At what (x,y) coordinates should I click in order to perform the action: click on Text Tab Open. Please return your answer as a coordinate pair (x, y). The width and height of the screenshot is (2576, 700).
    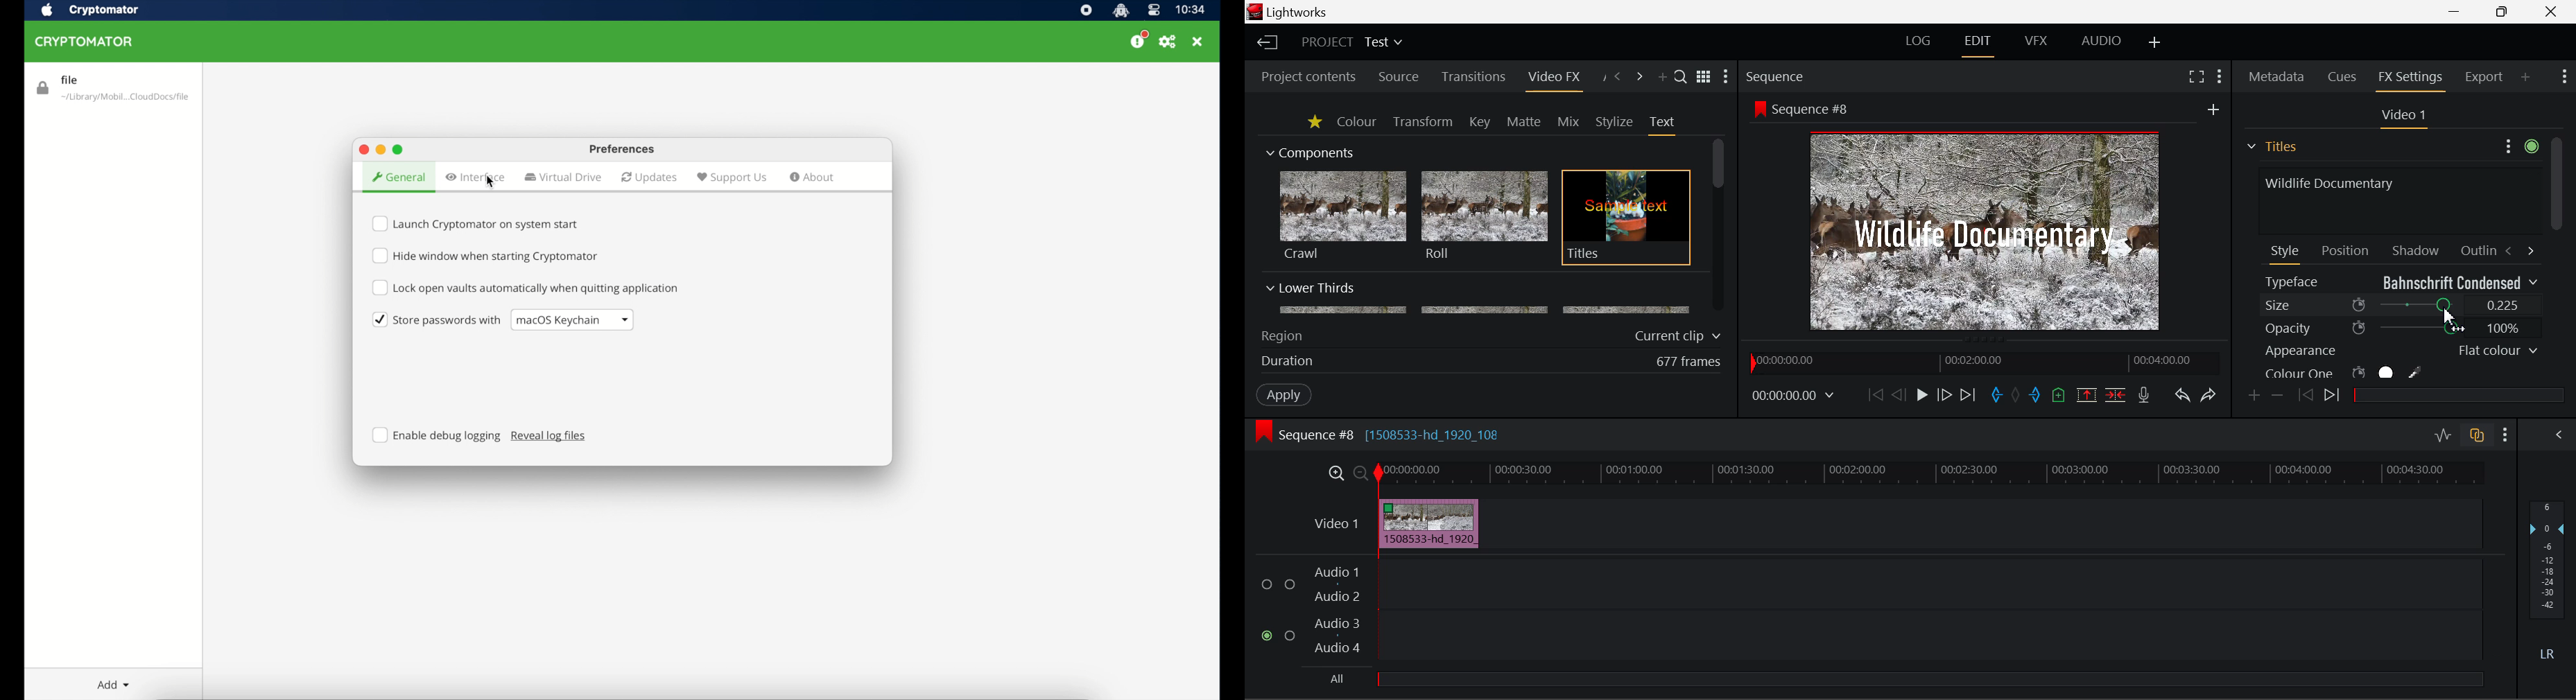
    Looking at the image, I should click on (1666, 125).